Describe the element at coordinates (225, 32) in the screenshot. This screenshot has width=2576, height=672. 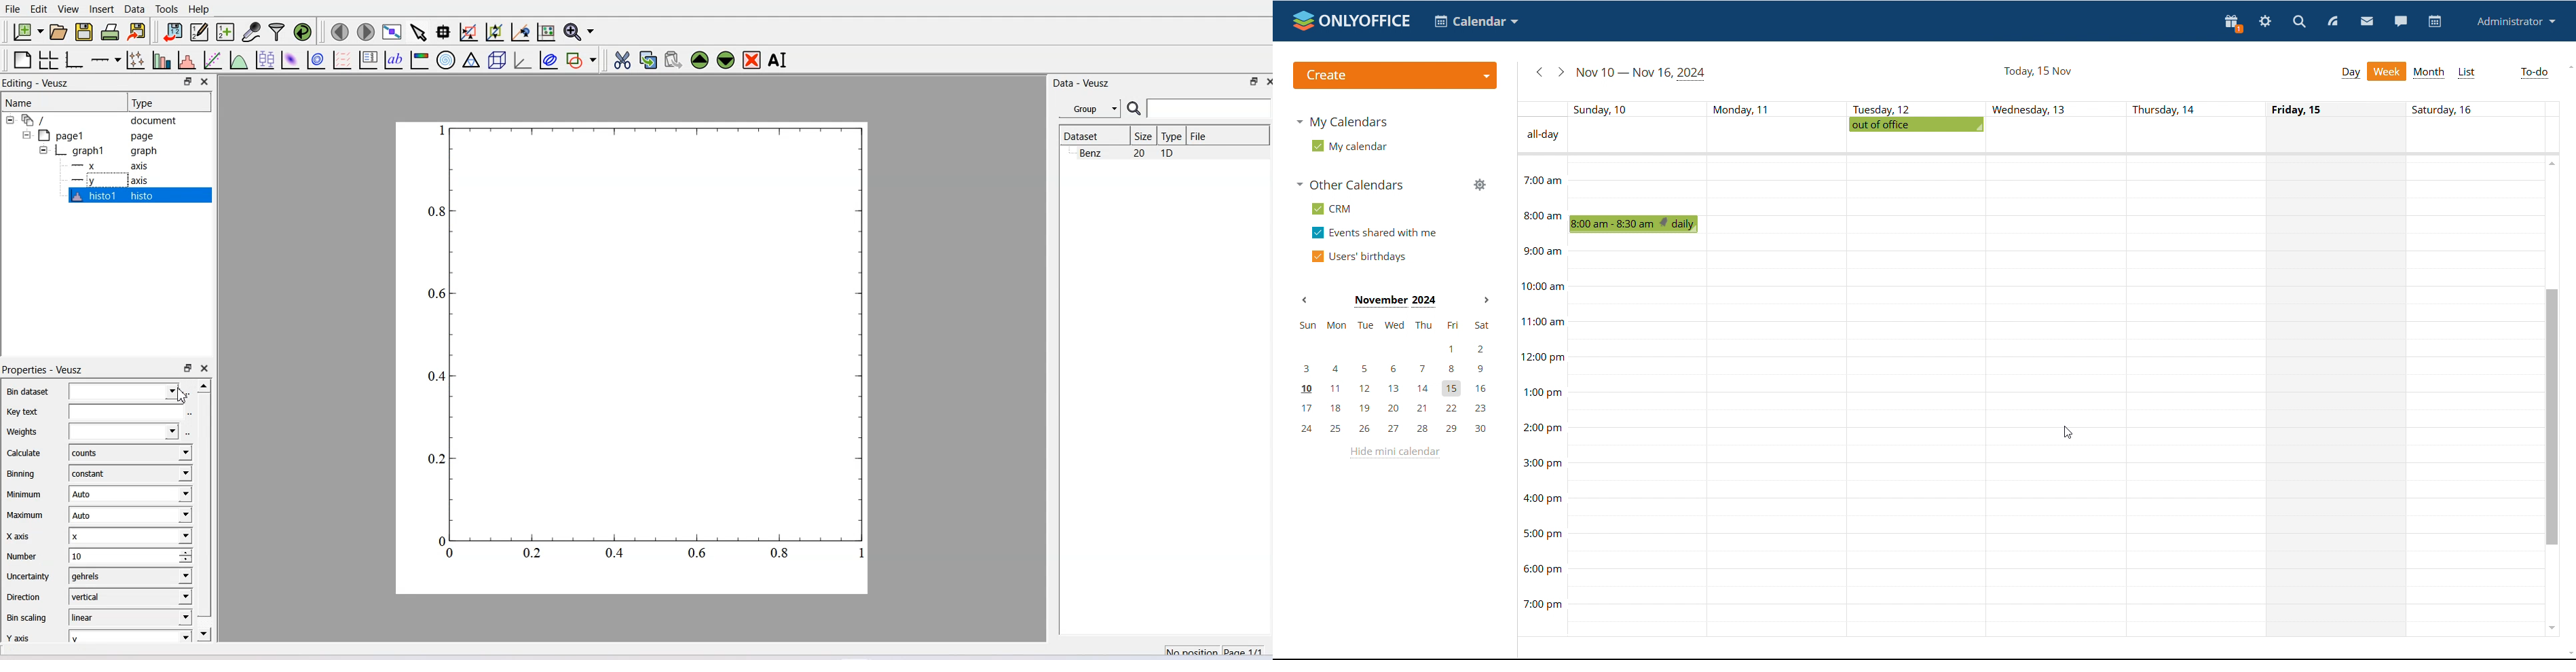
I see `Create a new dataset` at that location.